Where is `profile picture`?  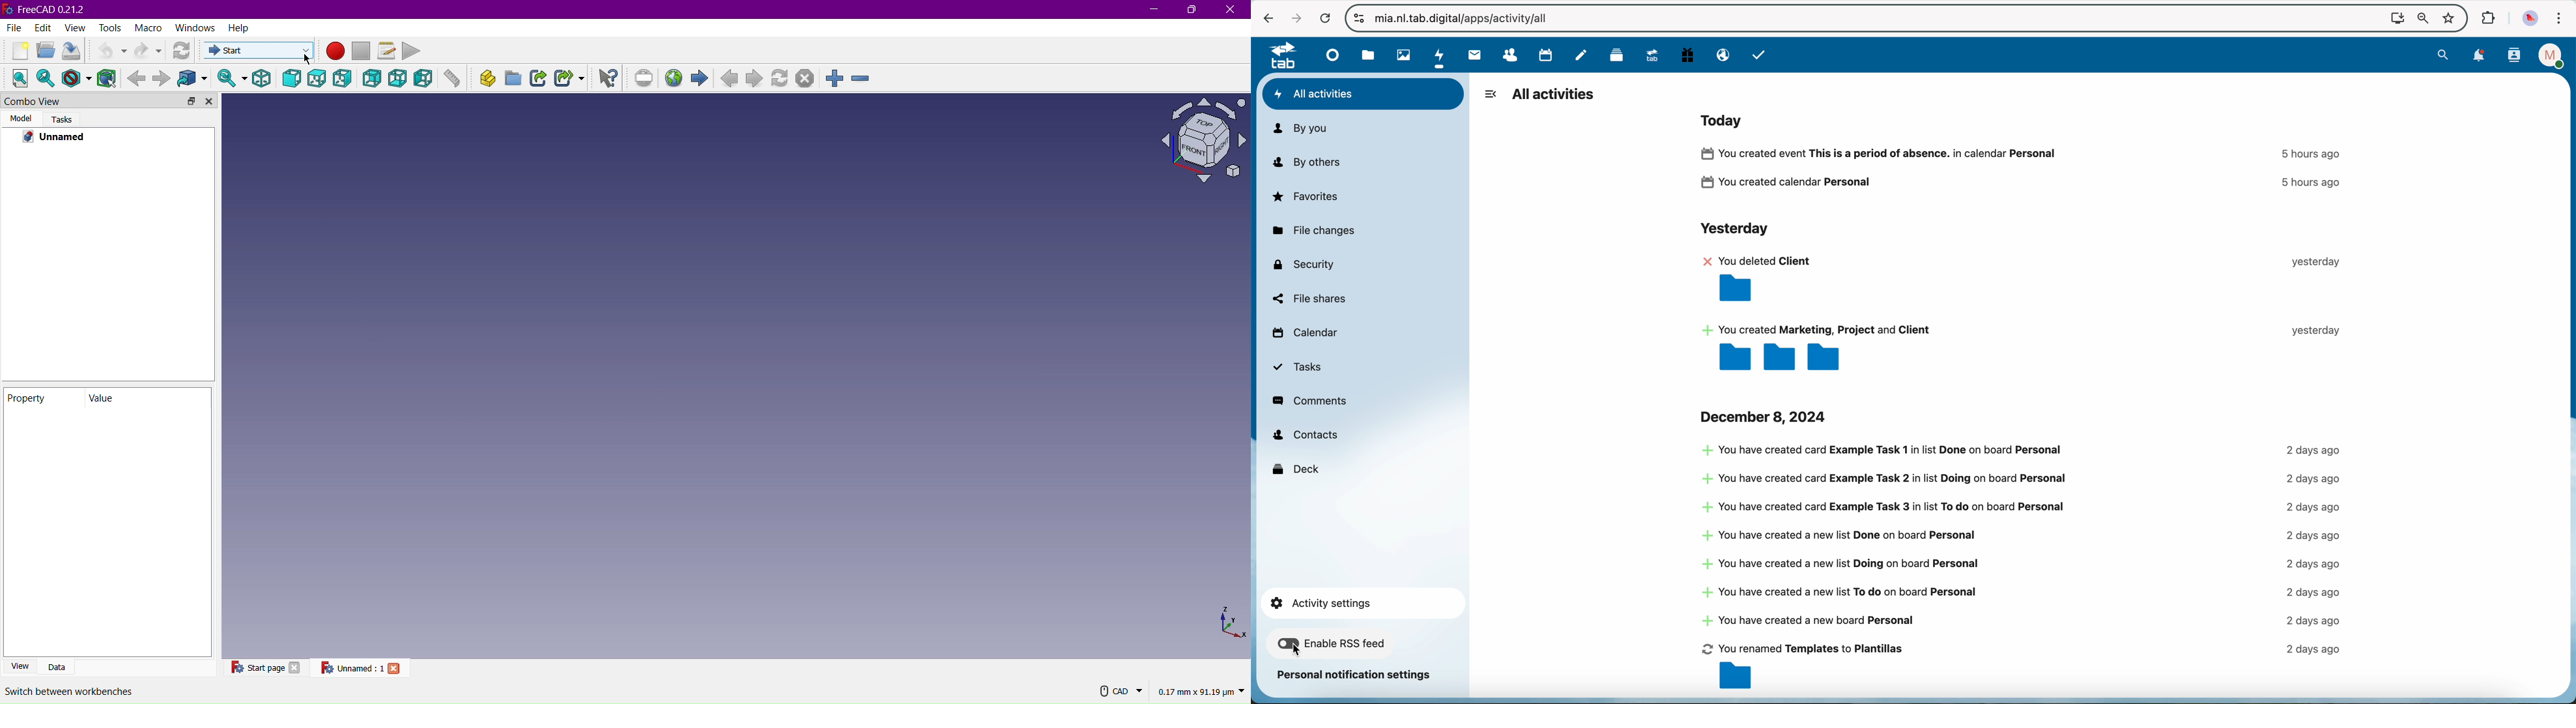
profile picture is located at coordinates (2531, 19).